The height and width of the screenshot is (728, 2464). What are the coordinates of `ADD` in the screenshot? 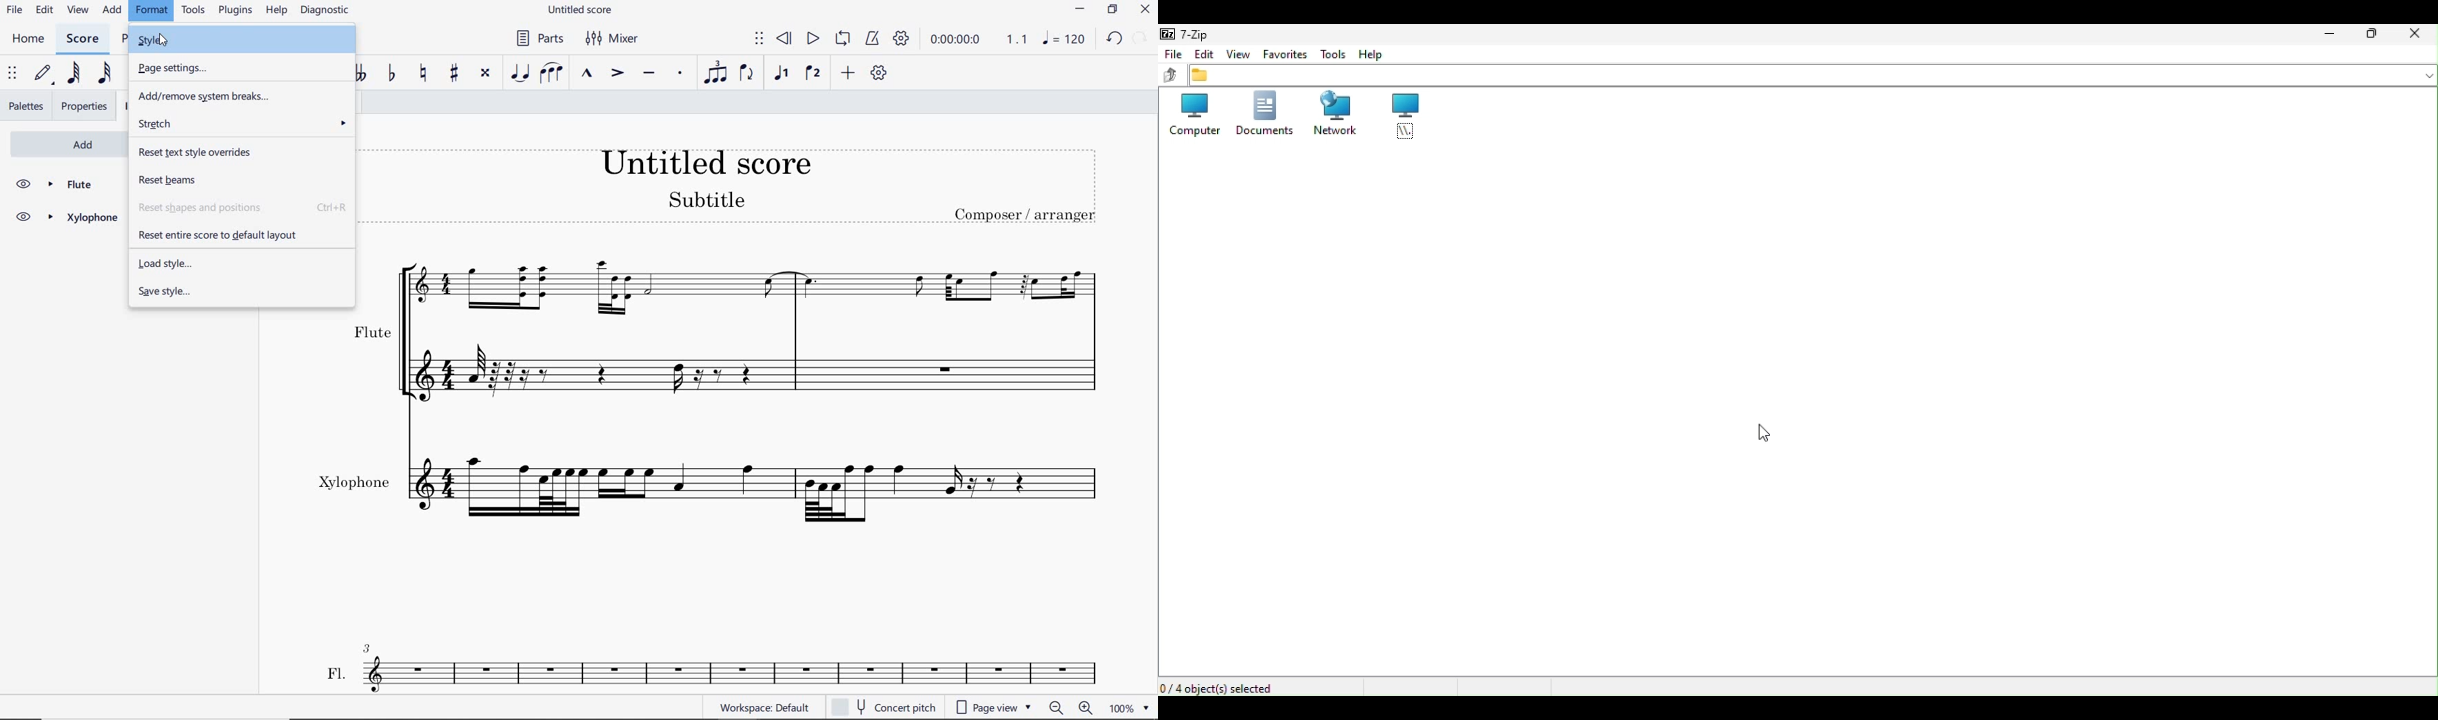 It's located at (846, 74).